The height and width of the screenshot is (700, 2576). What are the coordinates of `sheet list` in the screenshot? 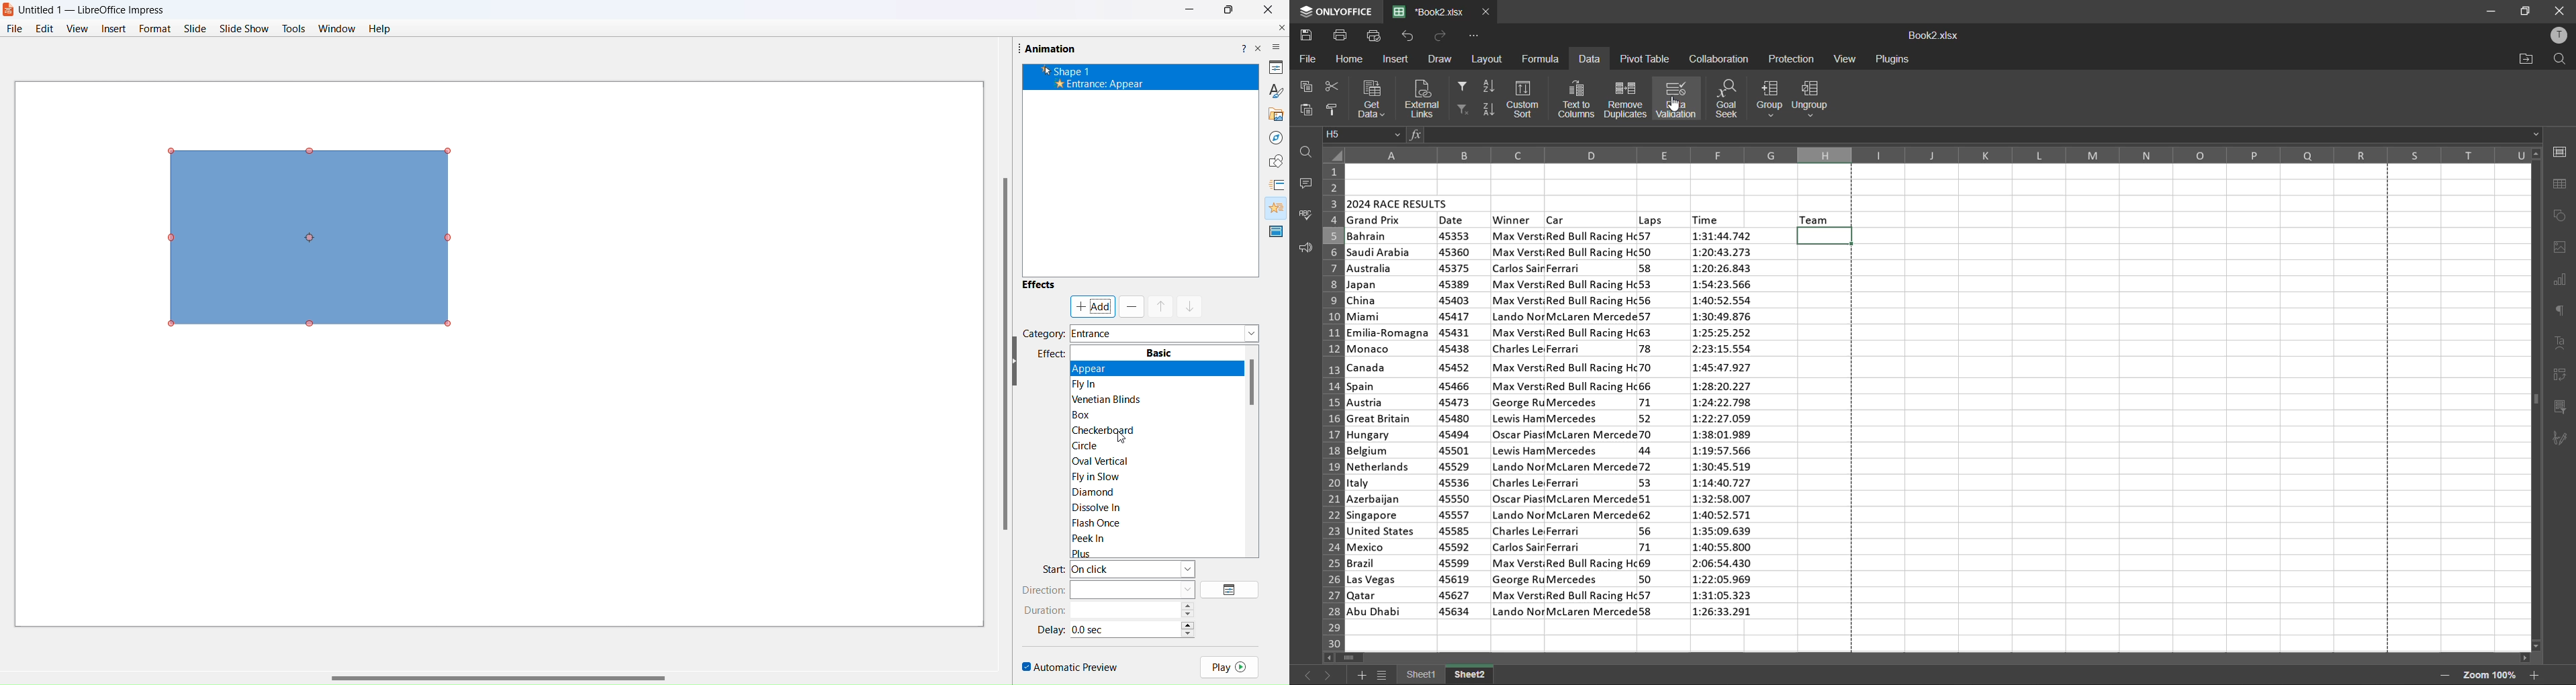 It's located at (1385, 677).